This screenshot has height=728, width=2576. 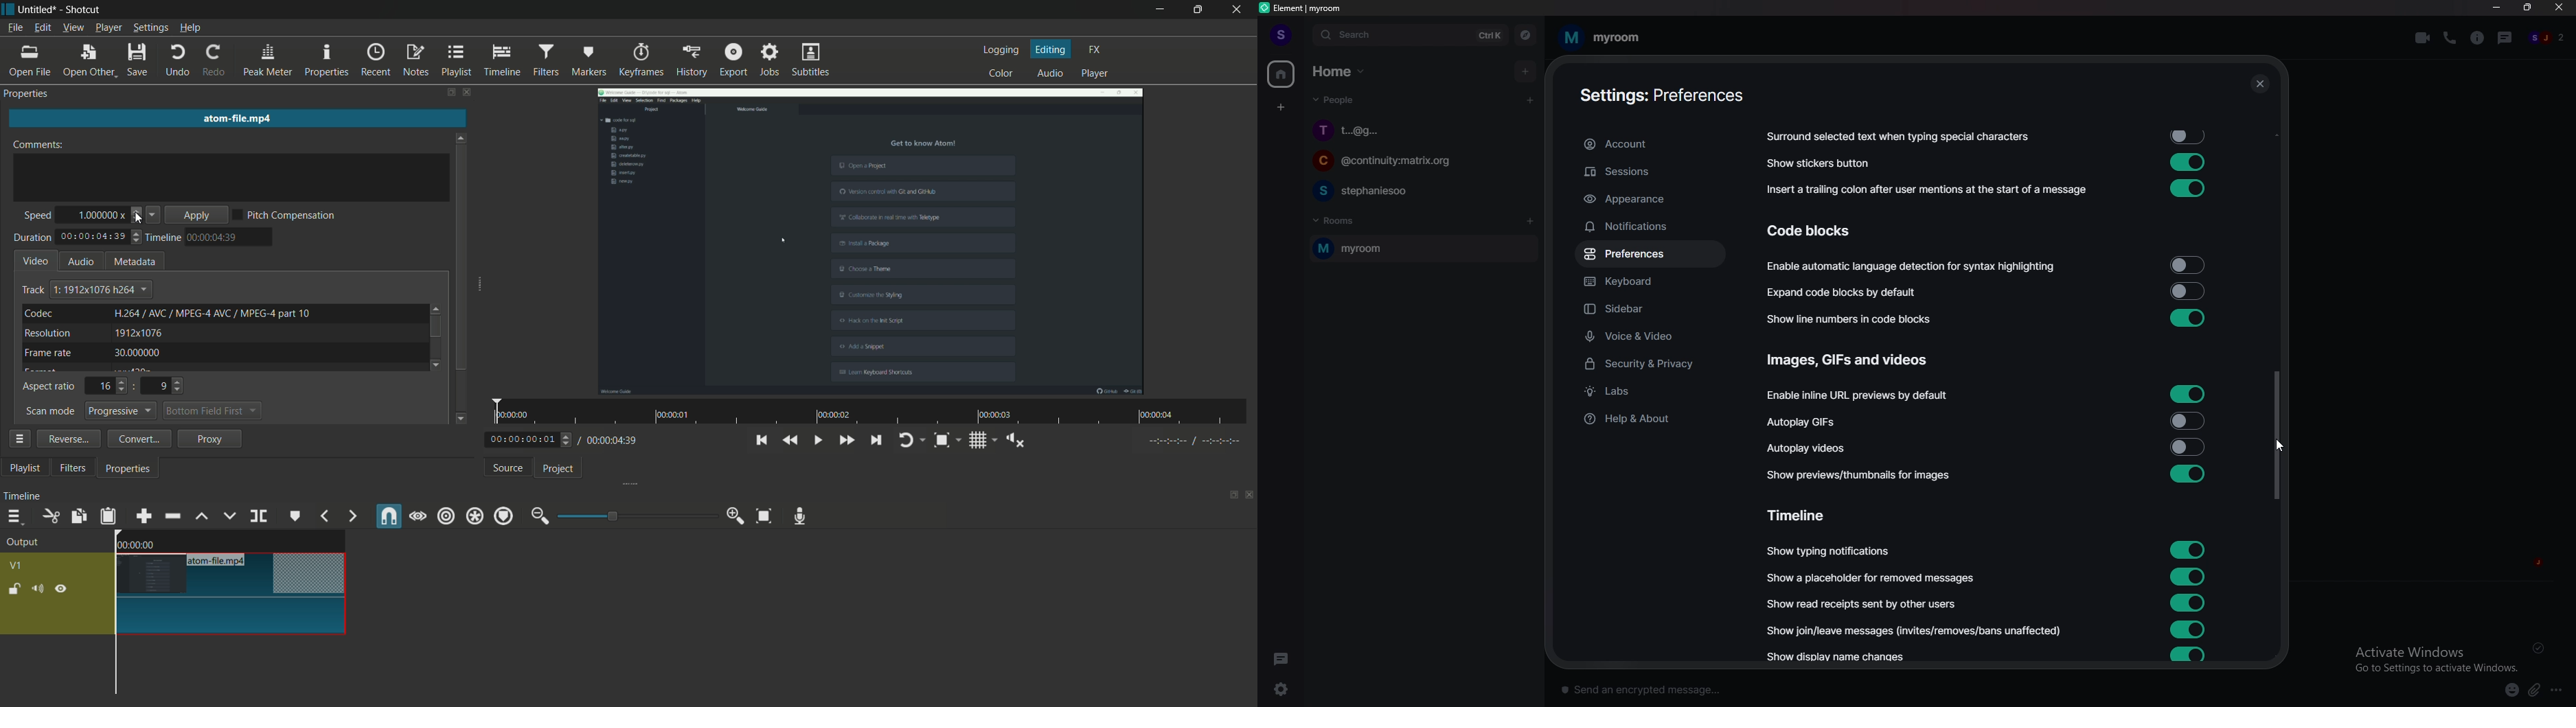 What do you see at coordinates (2279, 445) in the screenshot?
I see `cursor` at bounding box center [2279, 445].